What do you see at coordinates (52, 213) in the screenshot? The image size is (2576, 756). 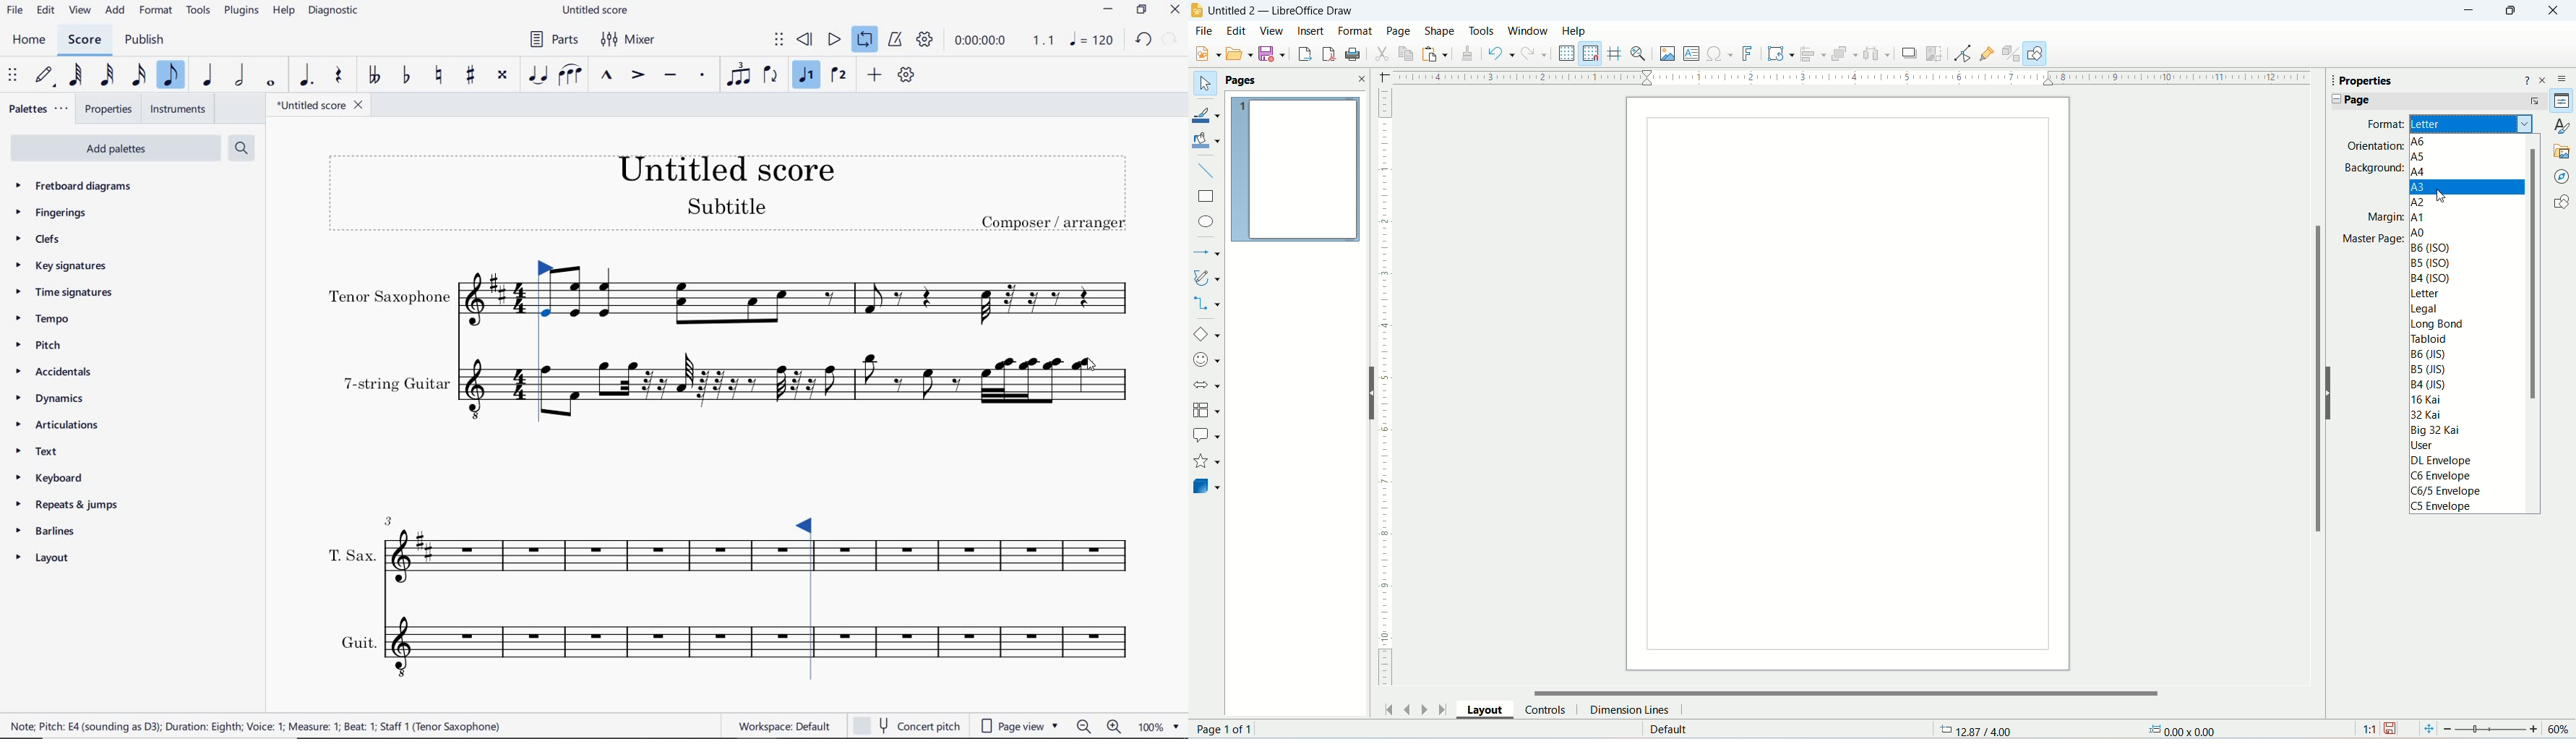 I see `FINGERINGS` at bounding box center [52, 213].